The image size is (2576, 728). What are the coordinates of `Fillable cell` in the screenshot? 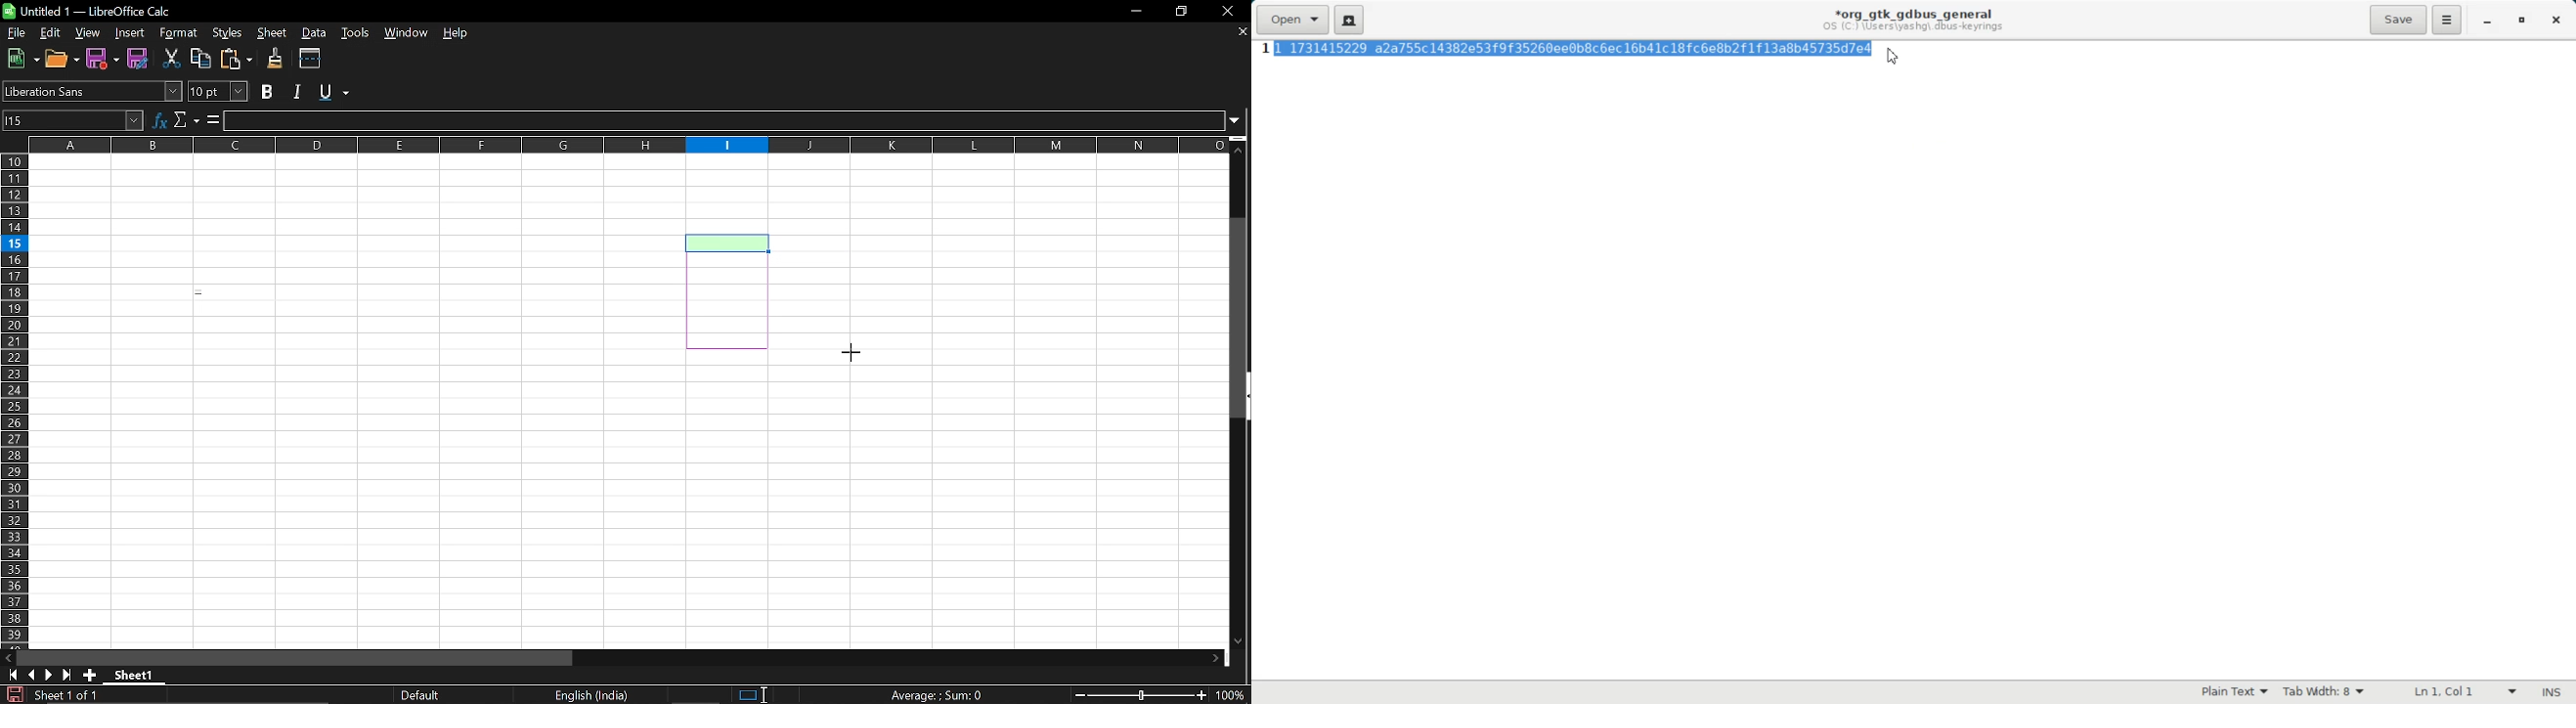 It's located at (726, 194).